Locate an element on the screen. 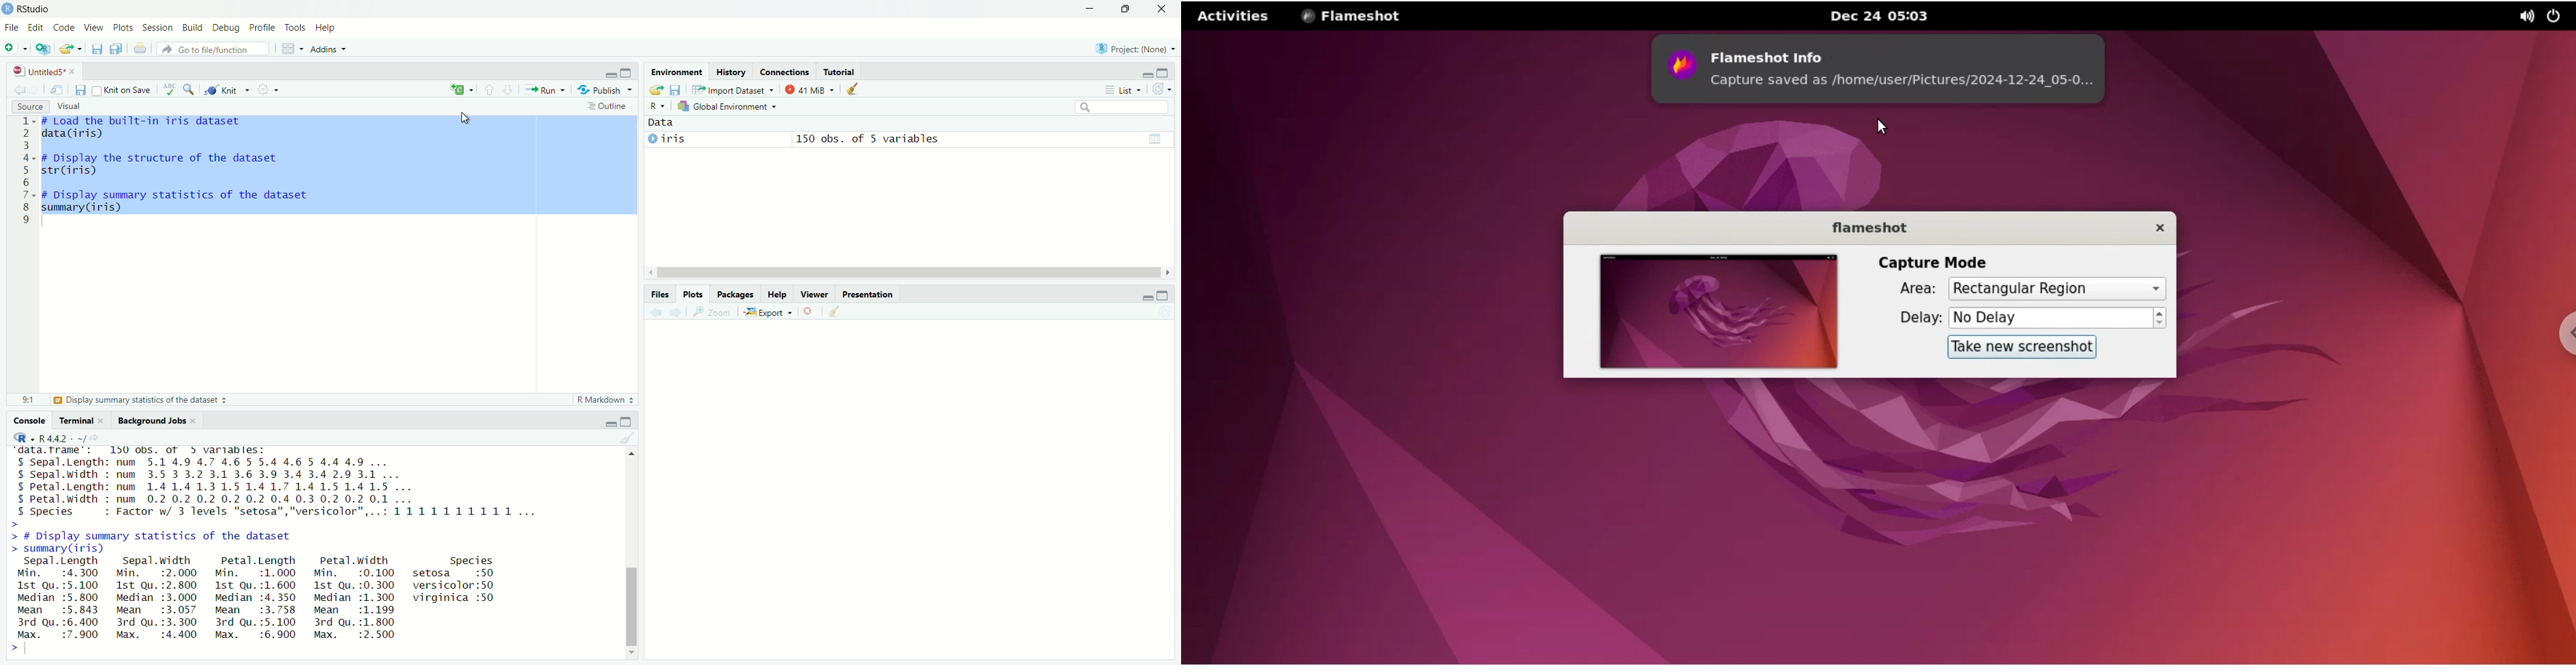 The width and height of the screenshot is (2576, 672). Calender is located at coordinates (1157, 140).